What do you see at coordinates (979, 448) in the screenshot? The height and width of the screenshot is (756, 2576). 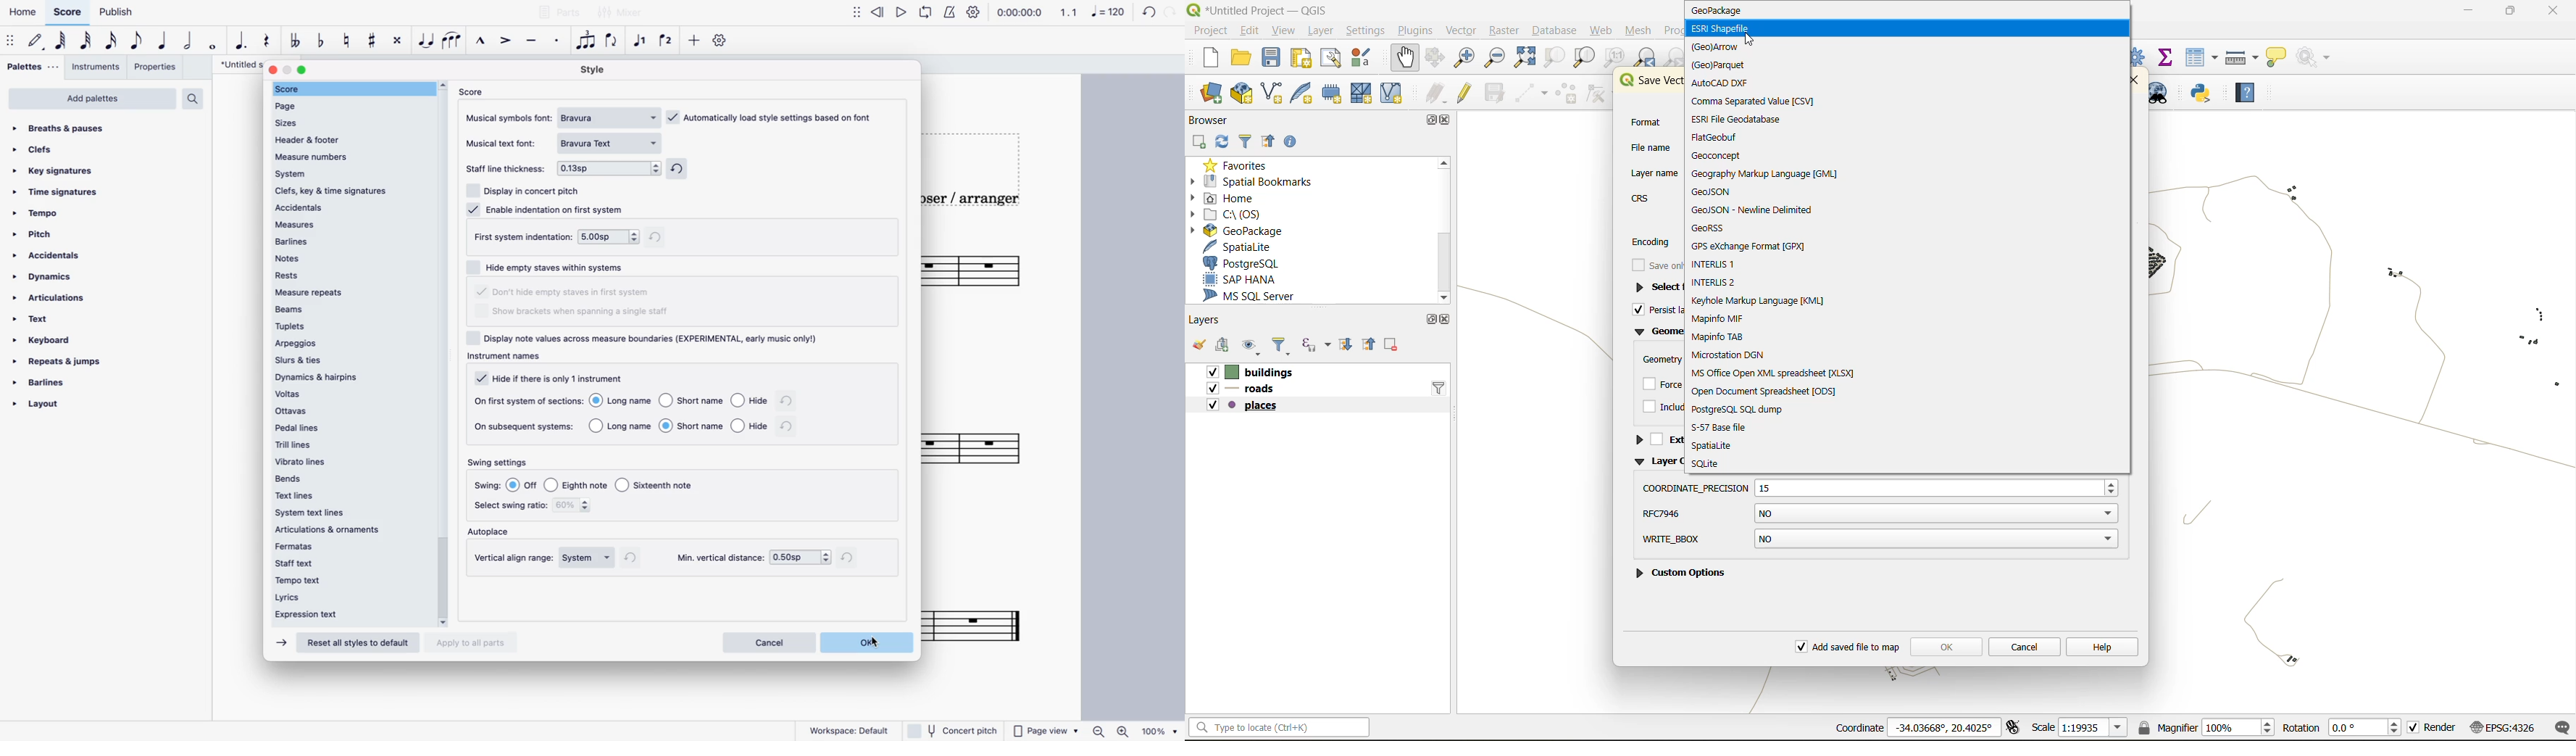 I see `score` at bounding box center [979, 448].